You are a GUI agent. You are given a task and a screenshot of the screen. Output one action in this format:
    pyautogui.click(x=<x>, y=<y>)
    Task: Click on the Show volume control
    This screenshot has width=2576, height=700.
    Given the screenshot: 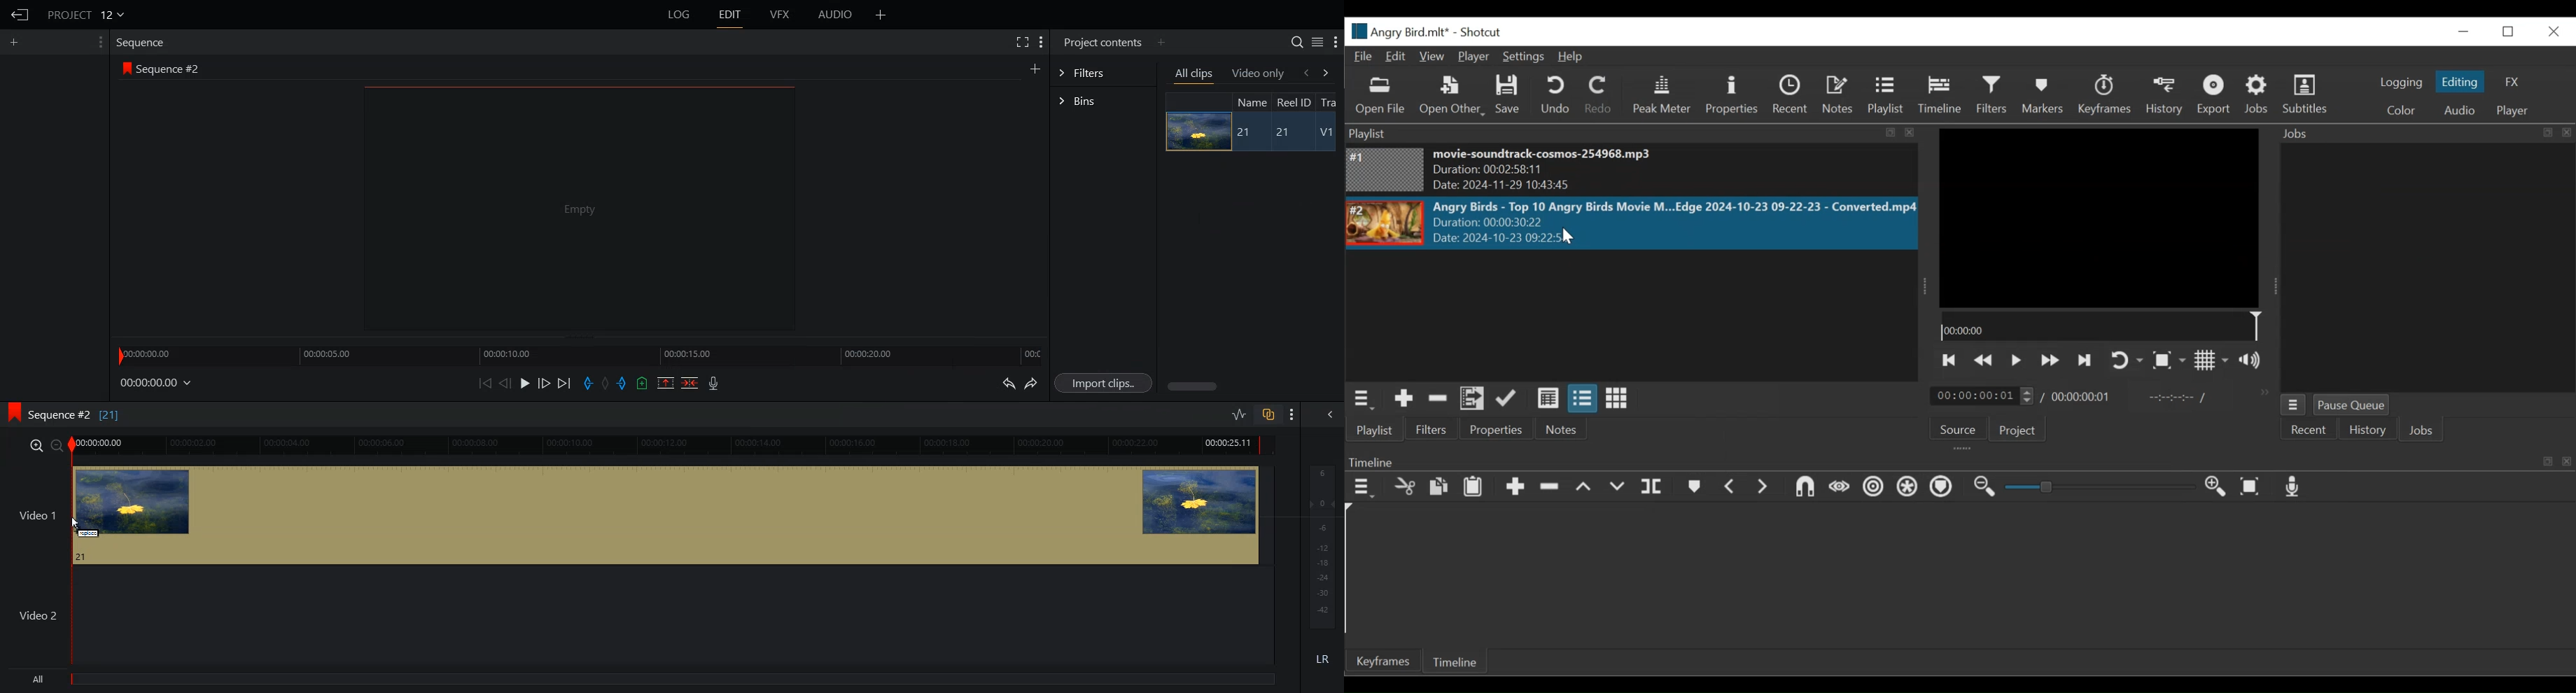 What is the action you would take?
    pyautogui.click(x=2254, y=362)
    